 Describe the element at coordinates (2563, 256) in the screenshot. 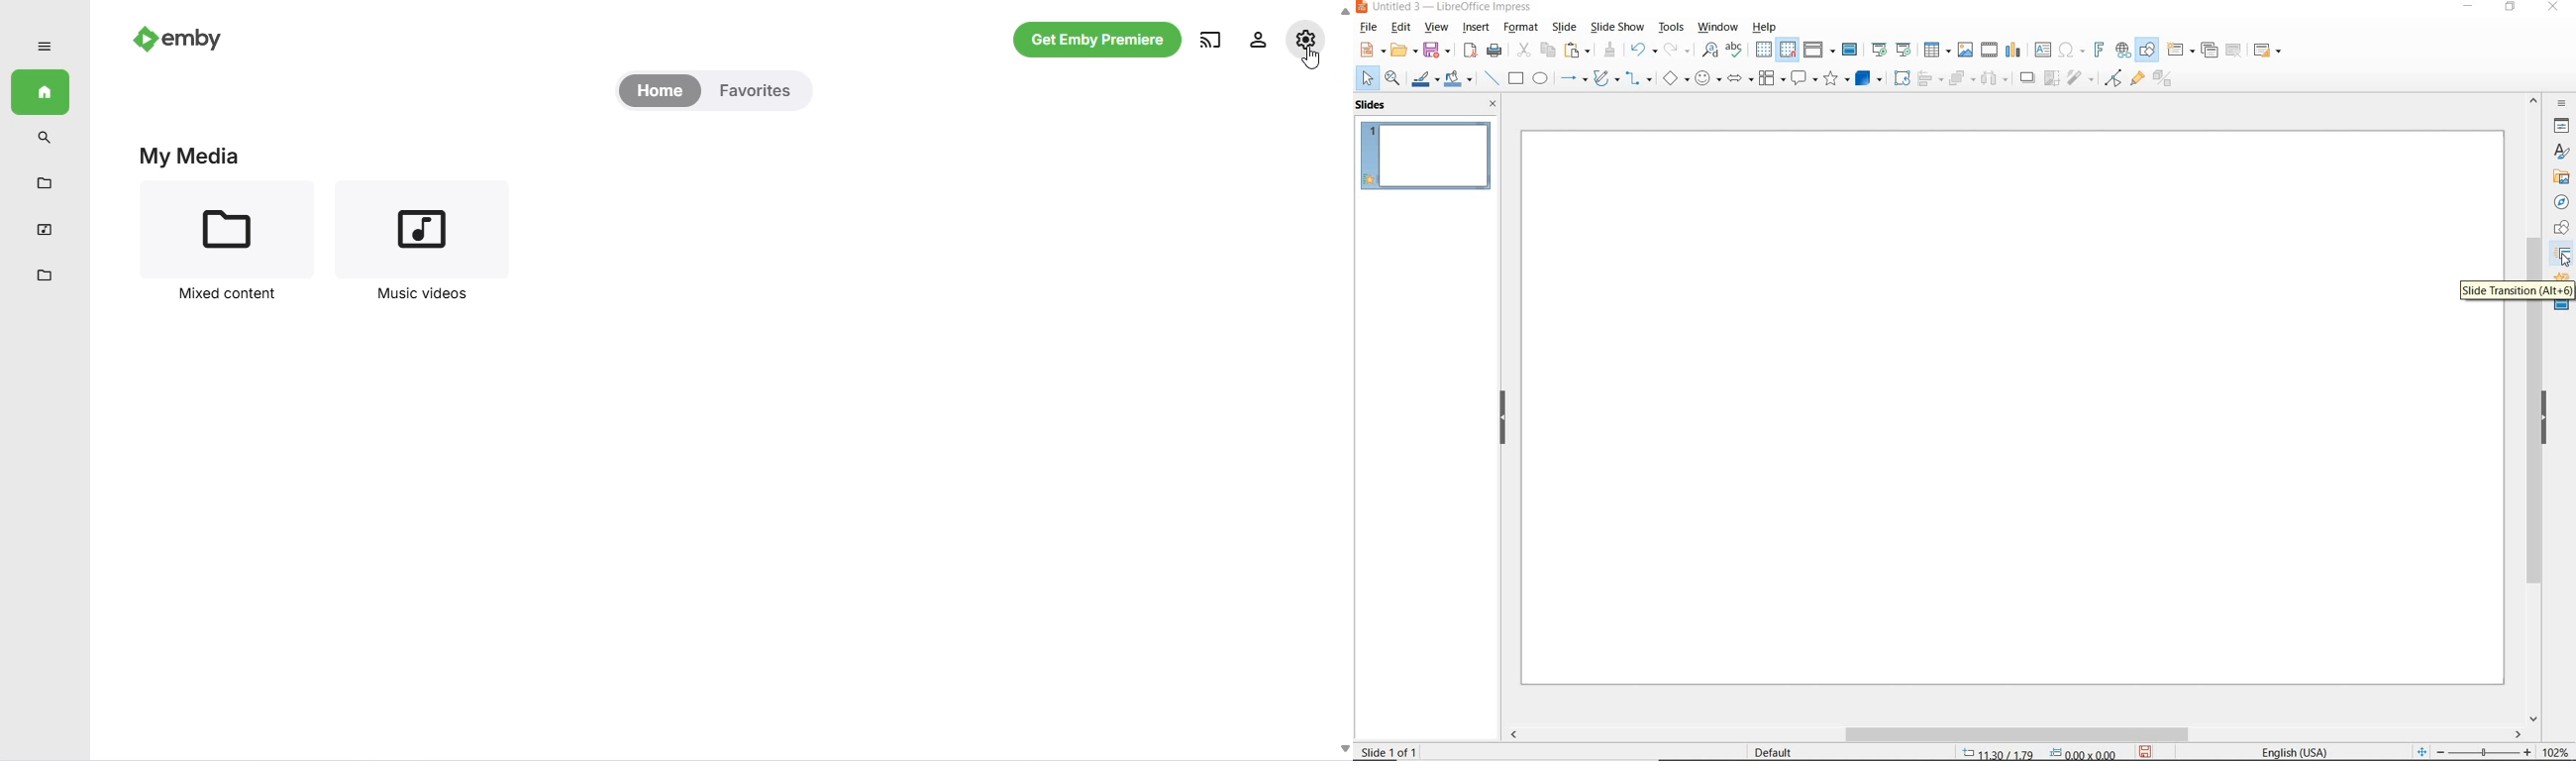

I see `SLIDE TRANSITION` at that location.